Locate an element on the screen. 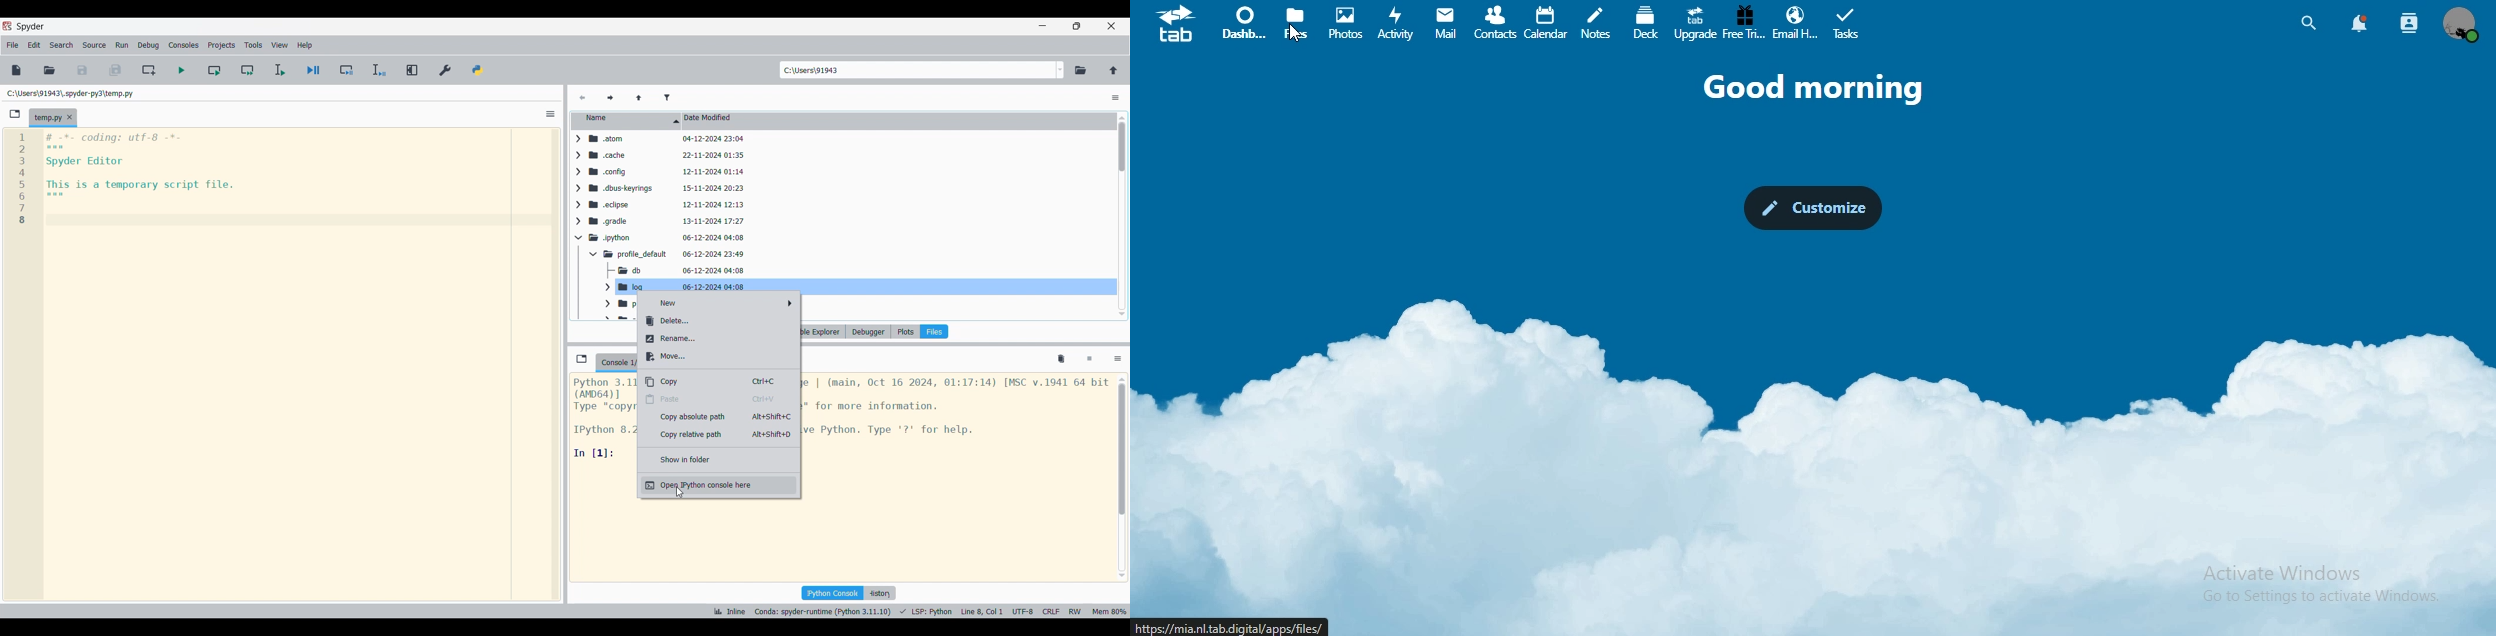 This screenshot has height=644, width=2520. free trial is located at coordinates (1745, 23).